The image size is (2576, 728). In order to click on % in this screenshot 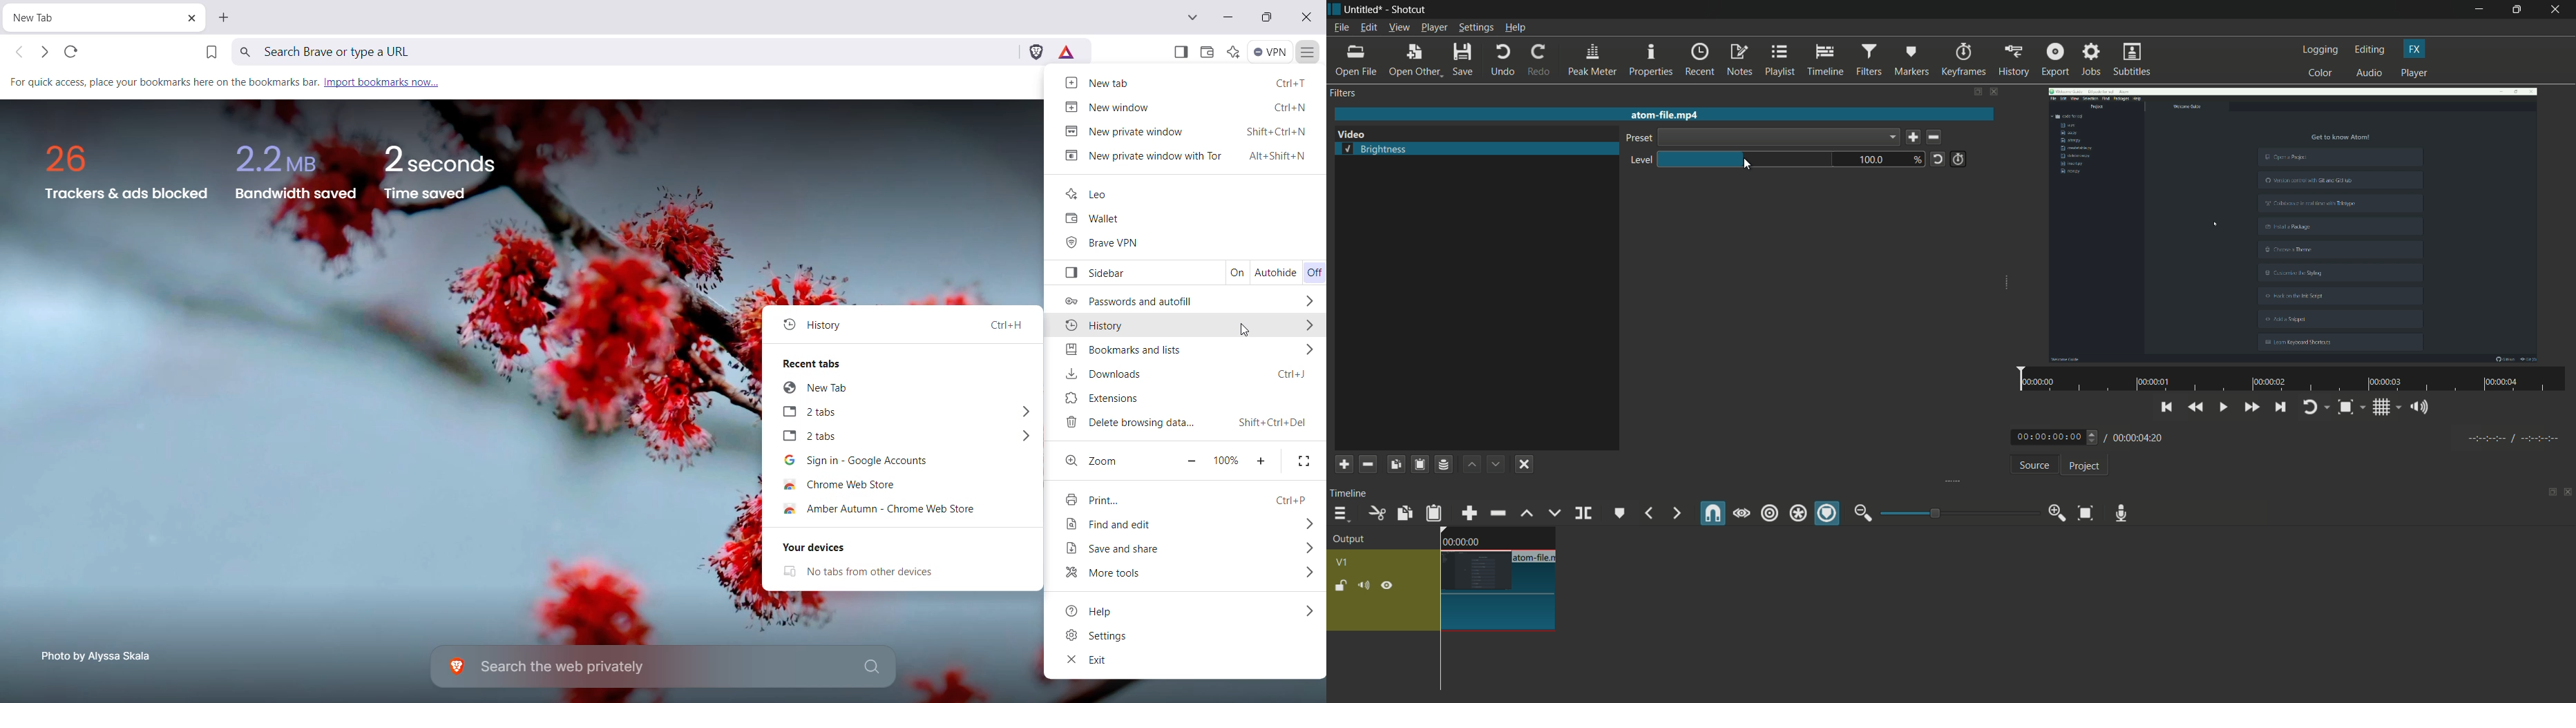, I will do `click(1919, 161)`.